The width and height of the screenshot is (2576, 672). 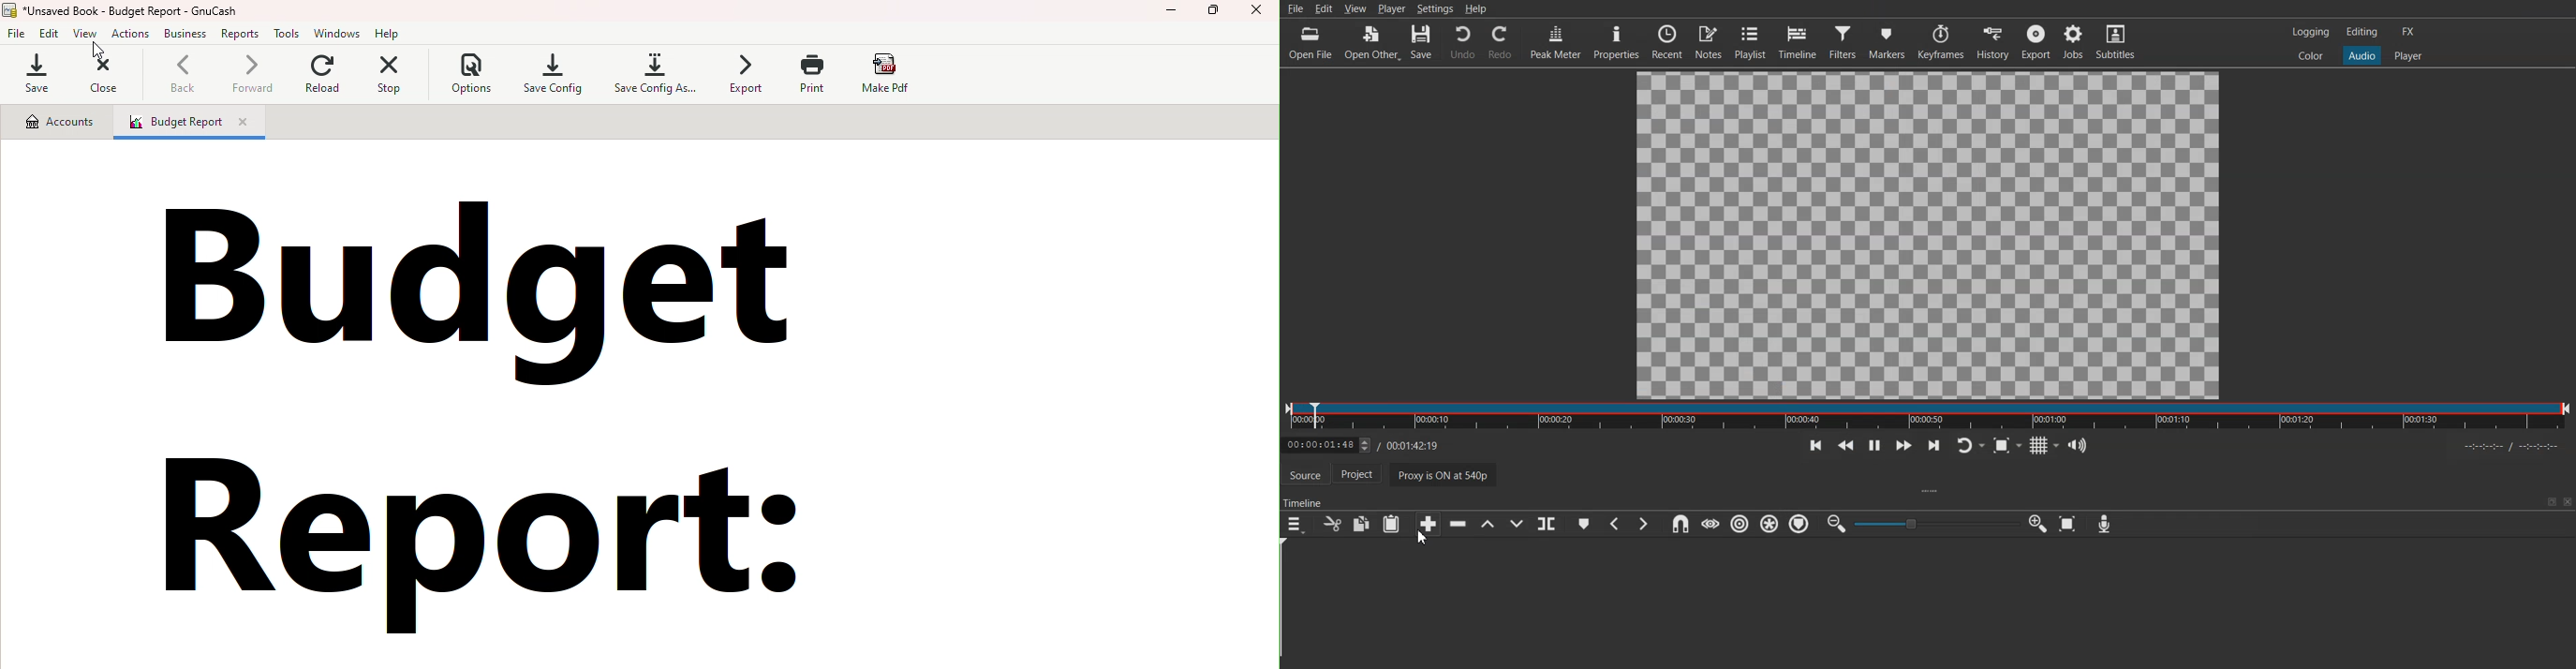 I want to click on Switch to the Player layout, so click(x=2409, y=55).